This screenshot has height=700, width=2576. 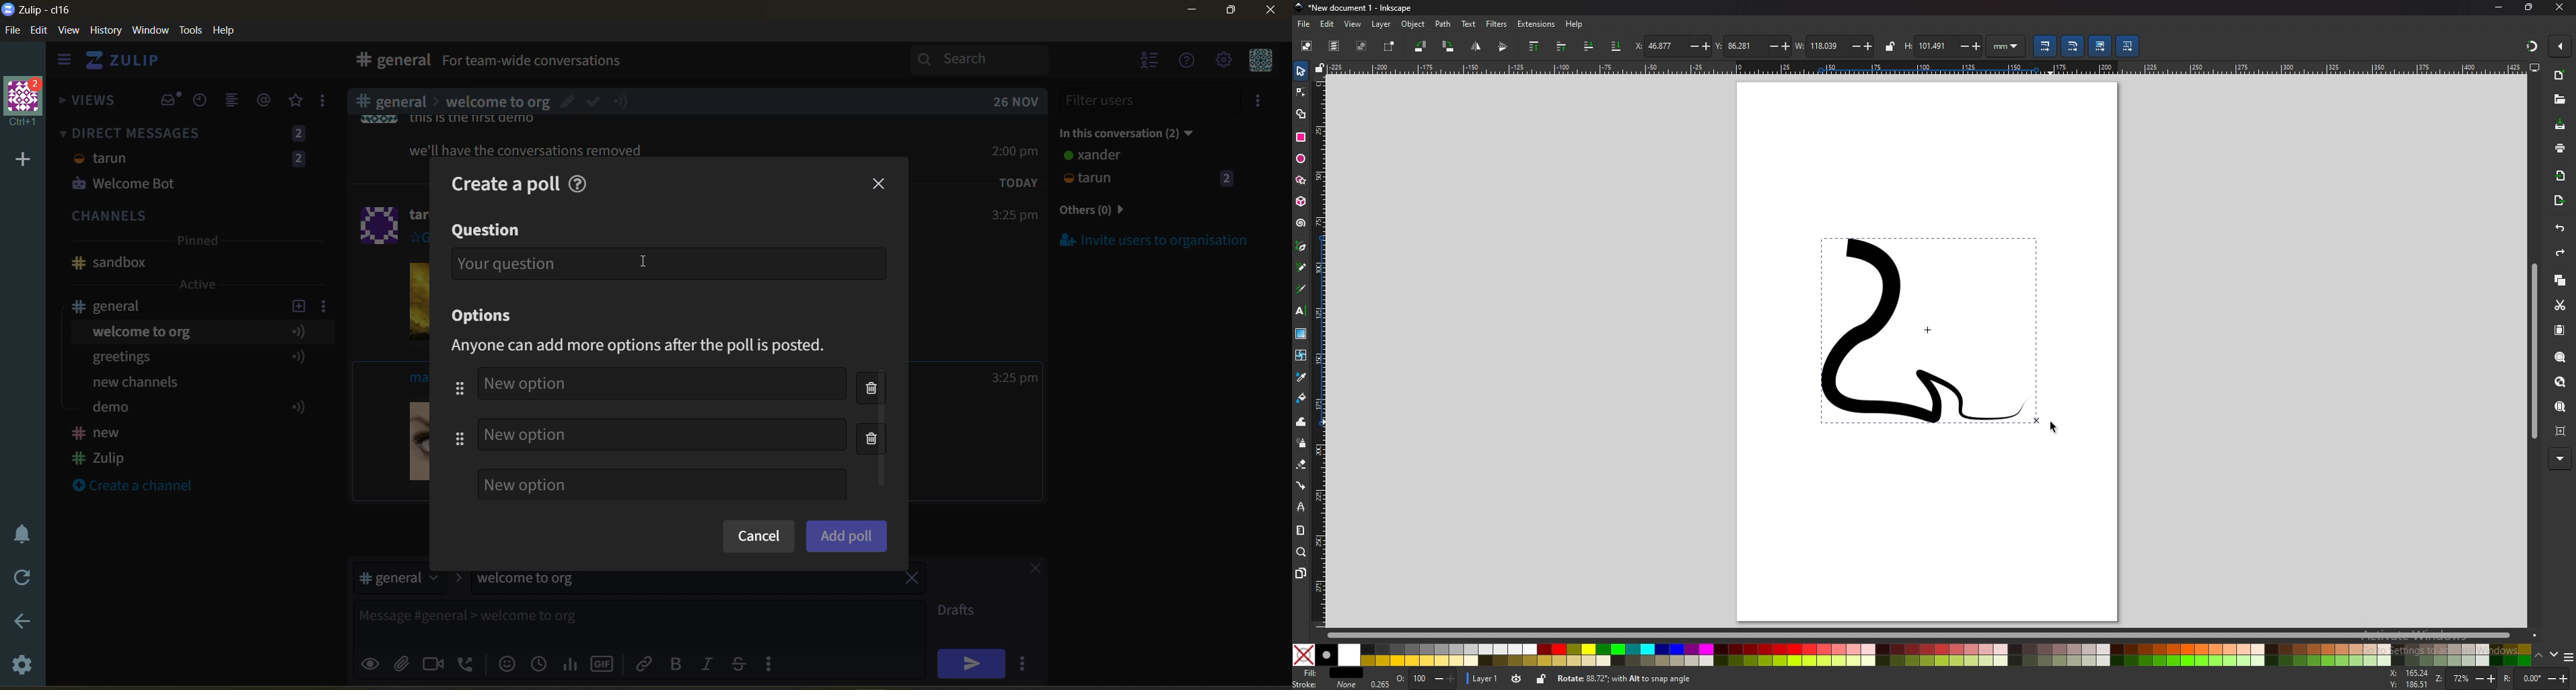 I want to click on hide side bar, so click(x=64, y=63).